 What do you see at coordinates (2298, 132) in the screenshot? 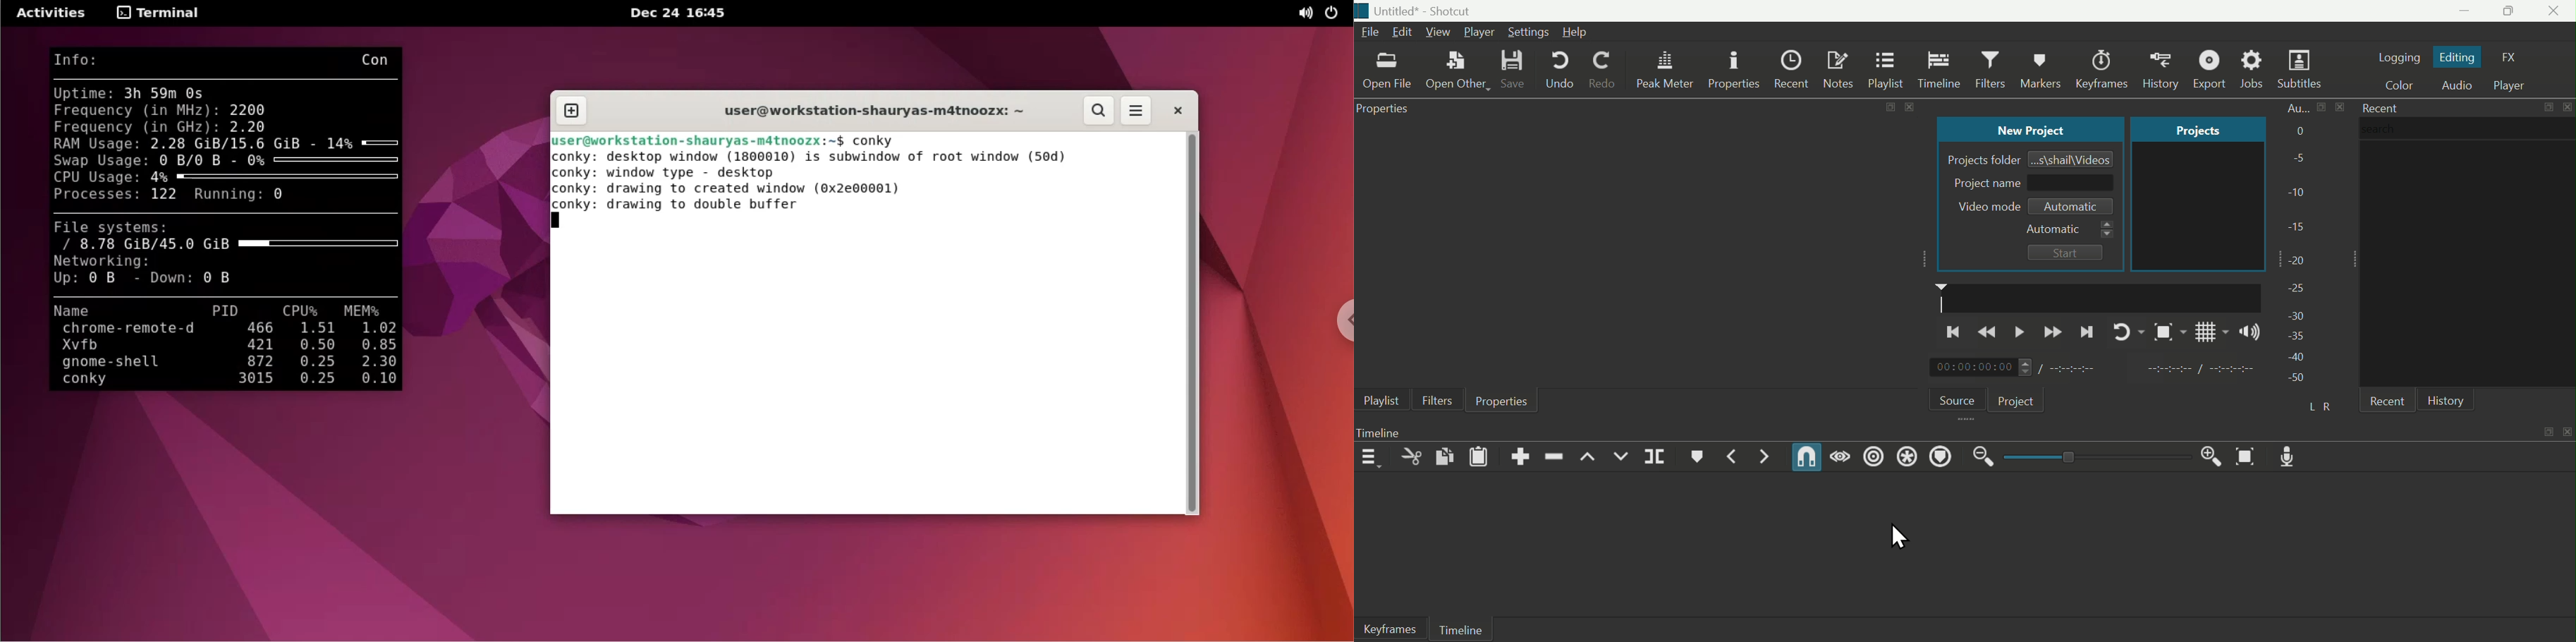
I see `0` at bounding box center [2298, 132].